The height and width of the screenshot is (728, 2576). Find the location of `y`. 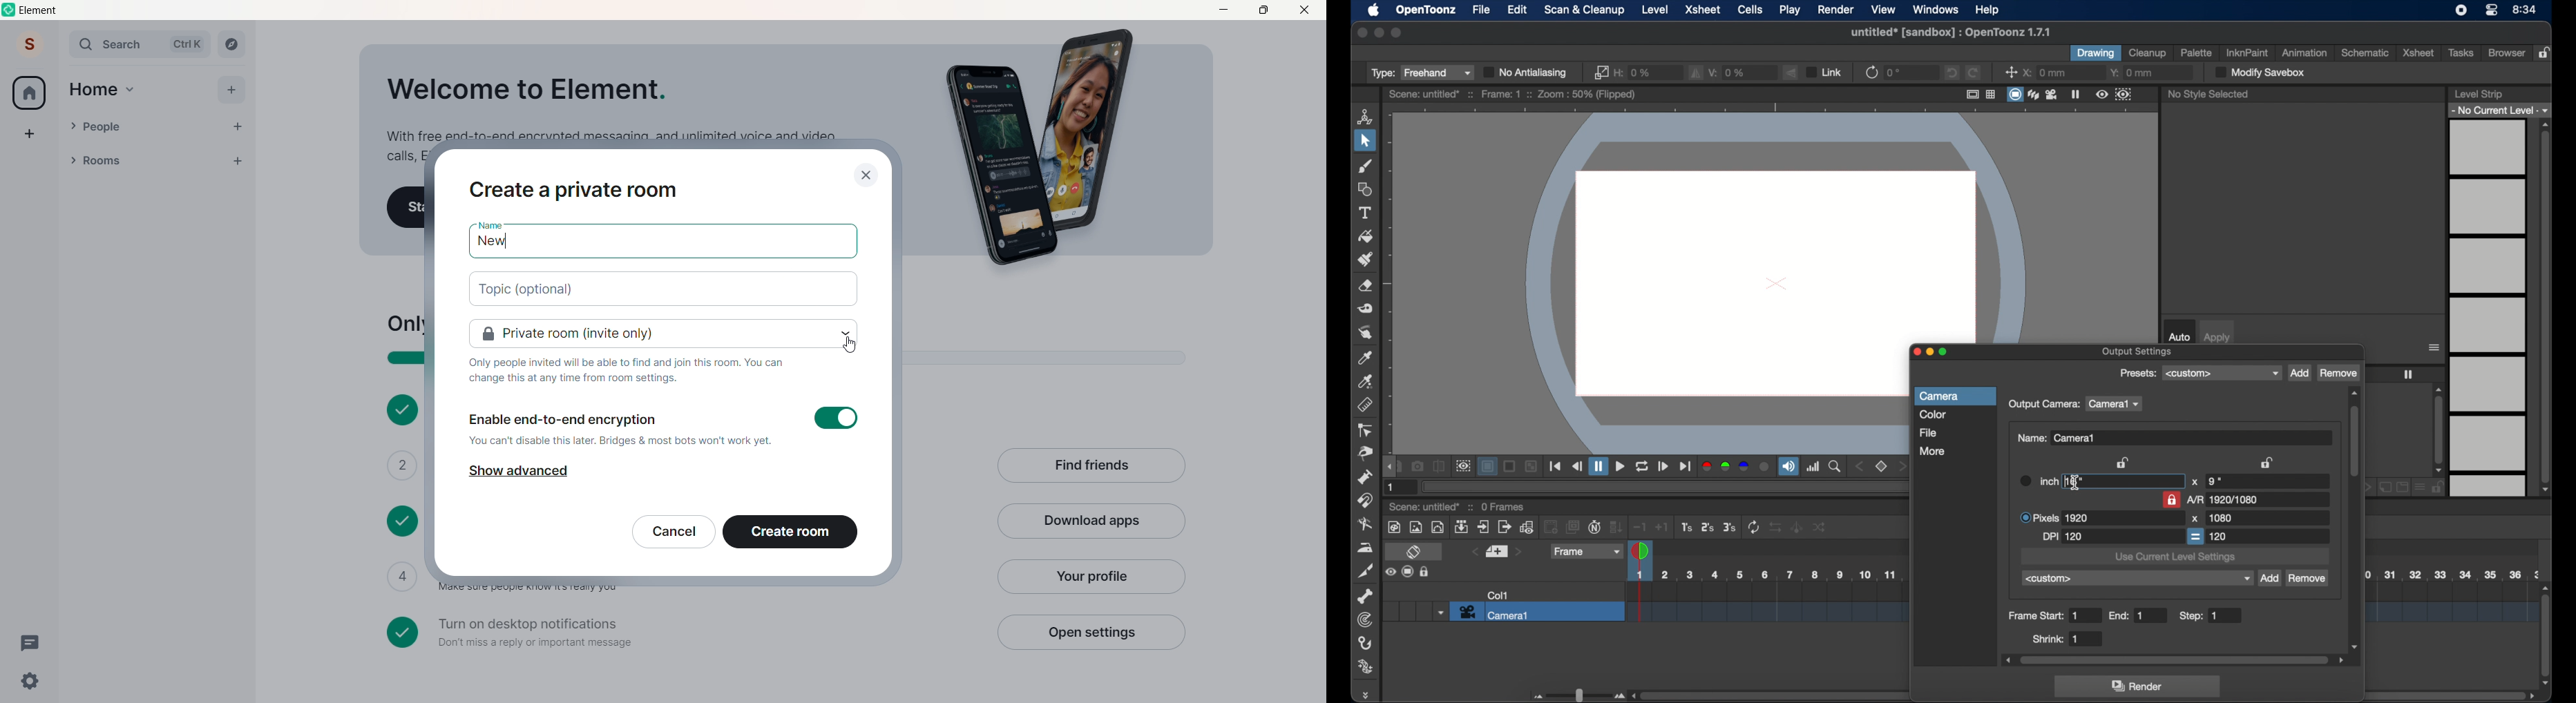

y is located at coordinates (2132, 73).